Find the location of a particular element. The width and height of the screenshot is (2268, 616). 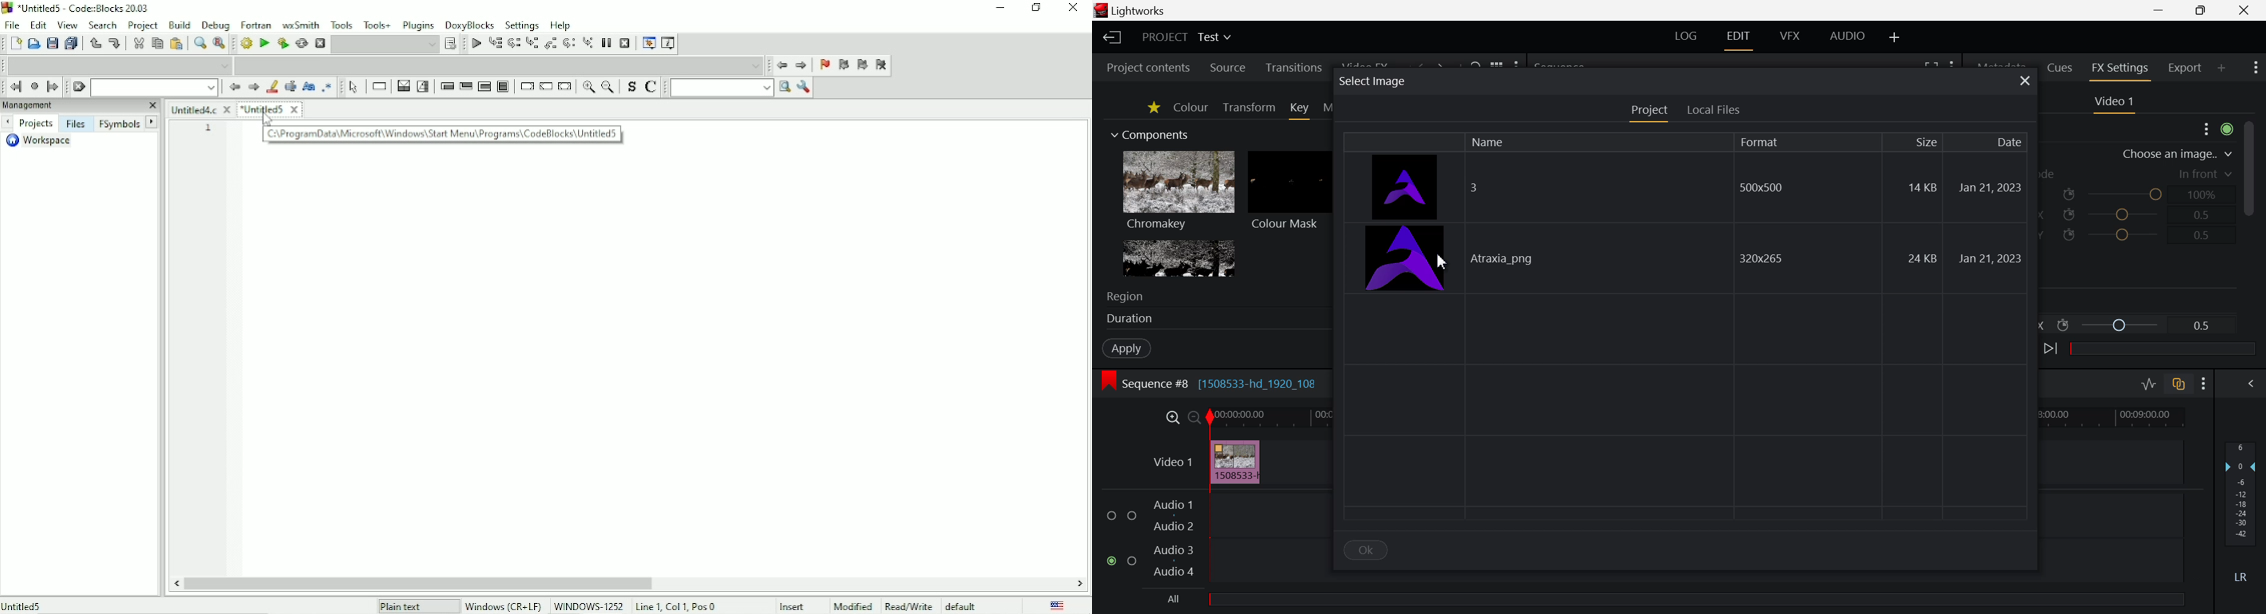

Plugins is located at coordinates (418, 25).